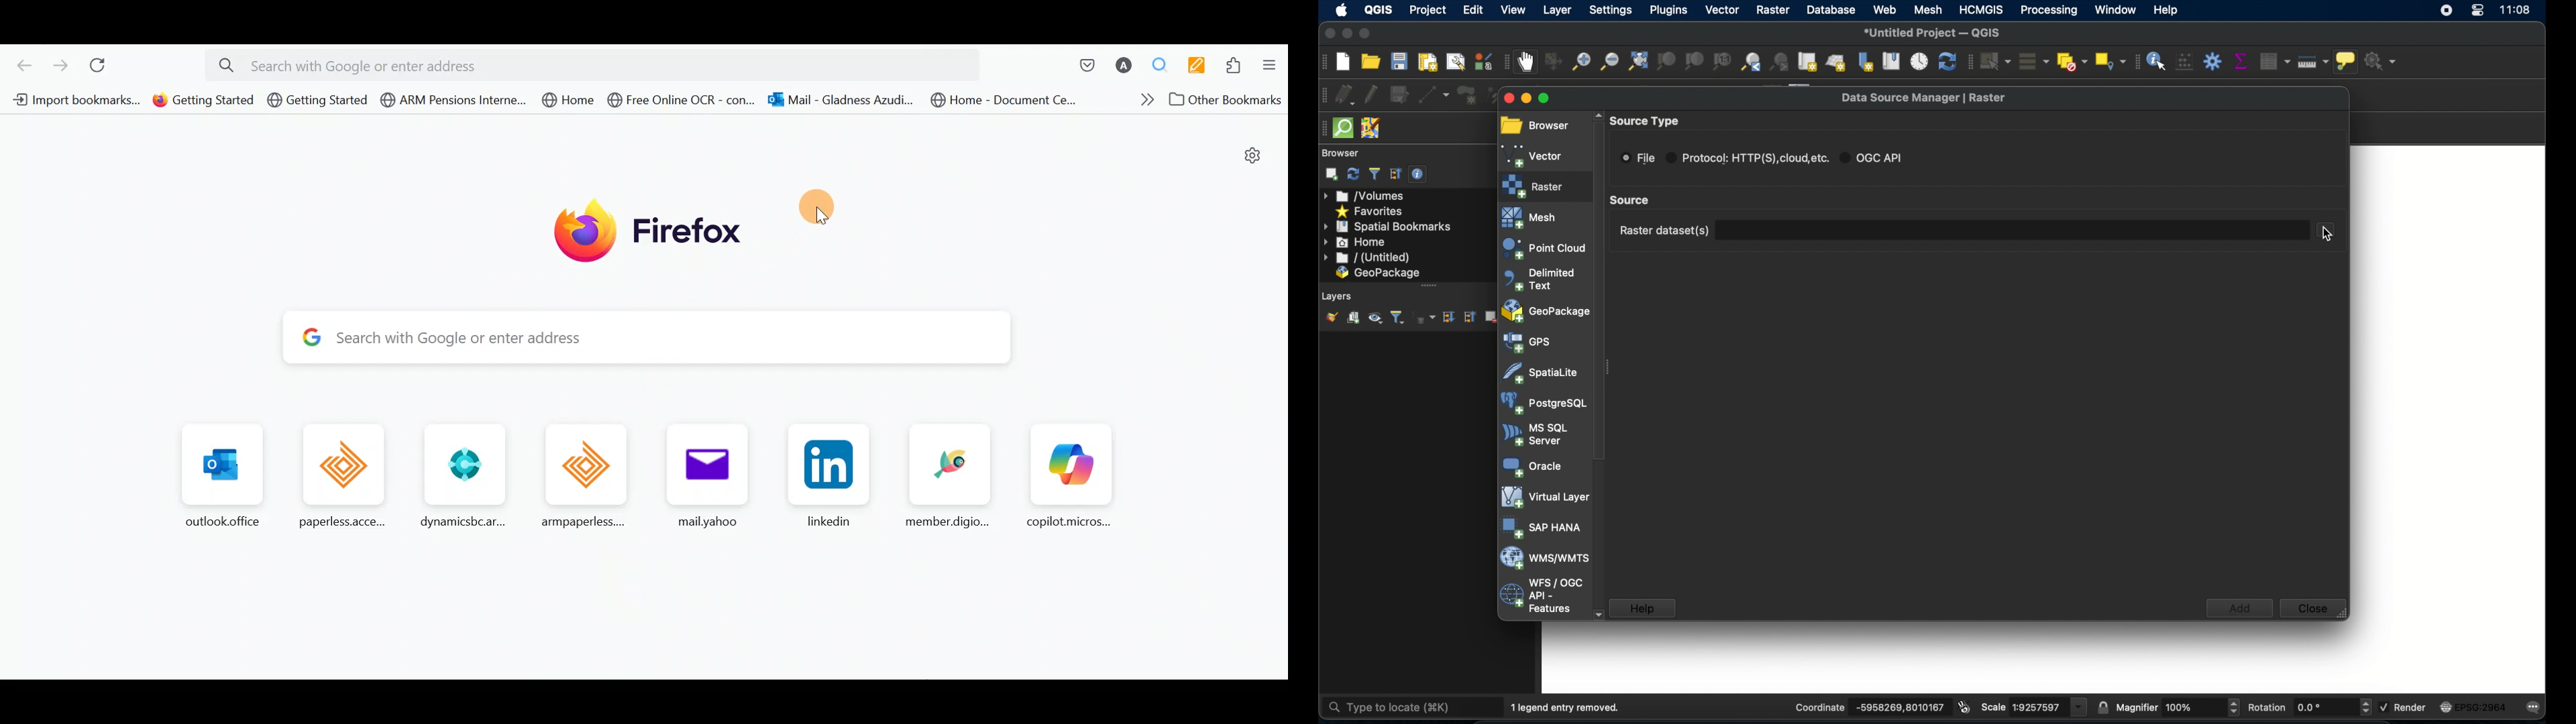 This screenshot has height=728, width=2576. I want to click on geopackage, so click(1544, 310).